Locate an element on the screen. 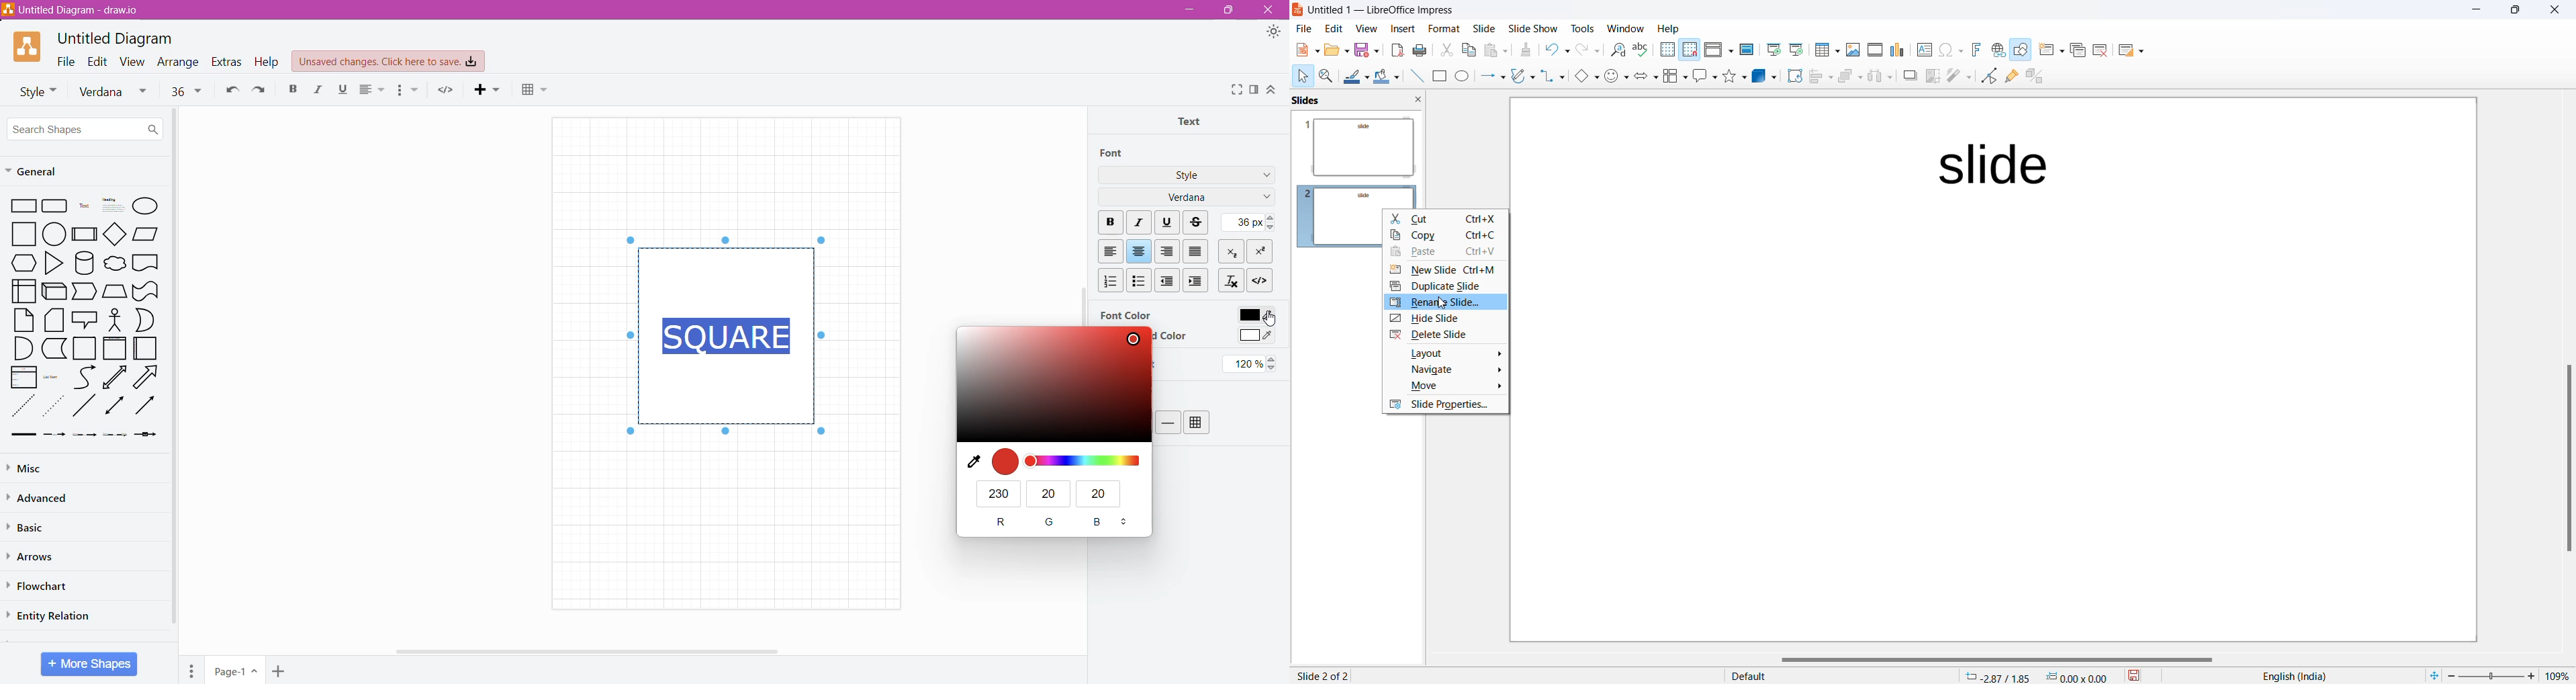 The image size is (2576, 700). Slide show is located at coordinates (1532, 27).